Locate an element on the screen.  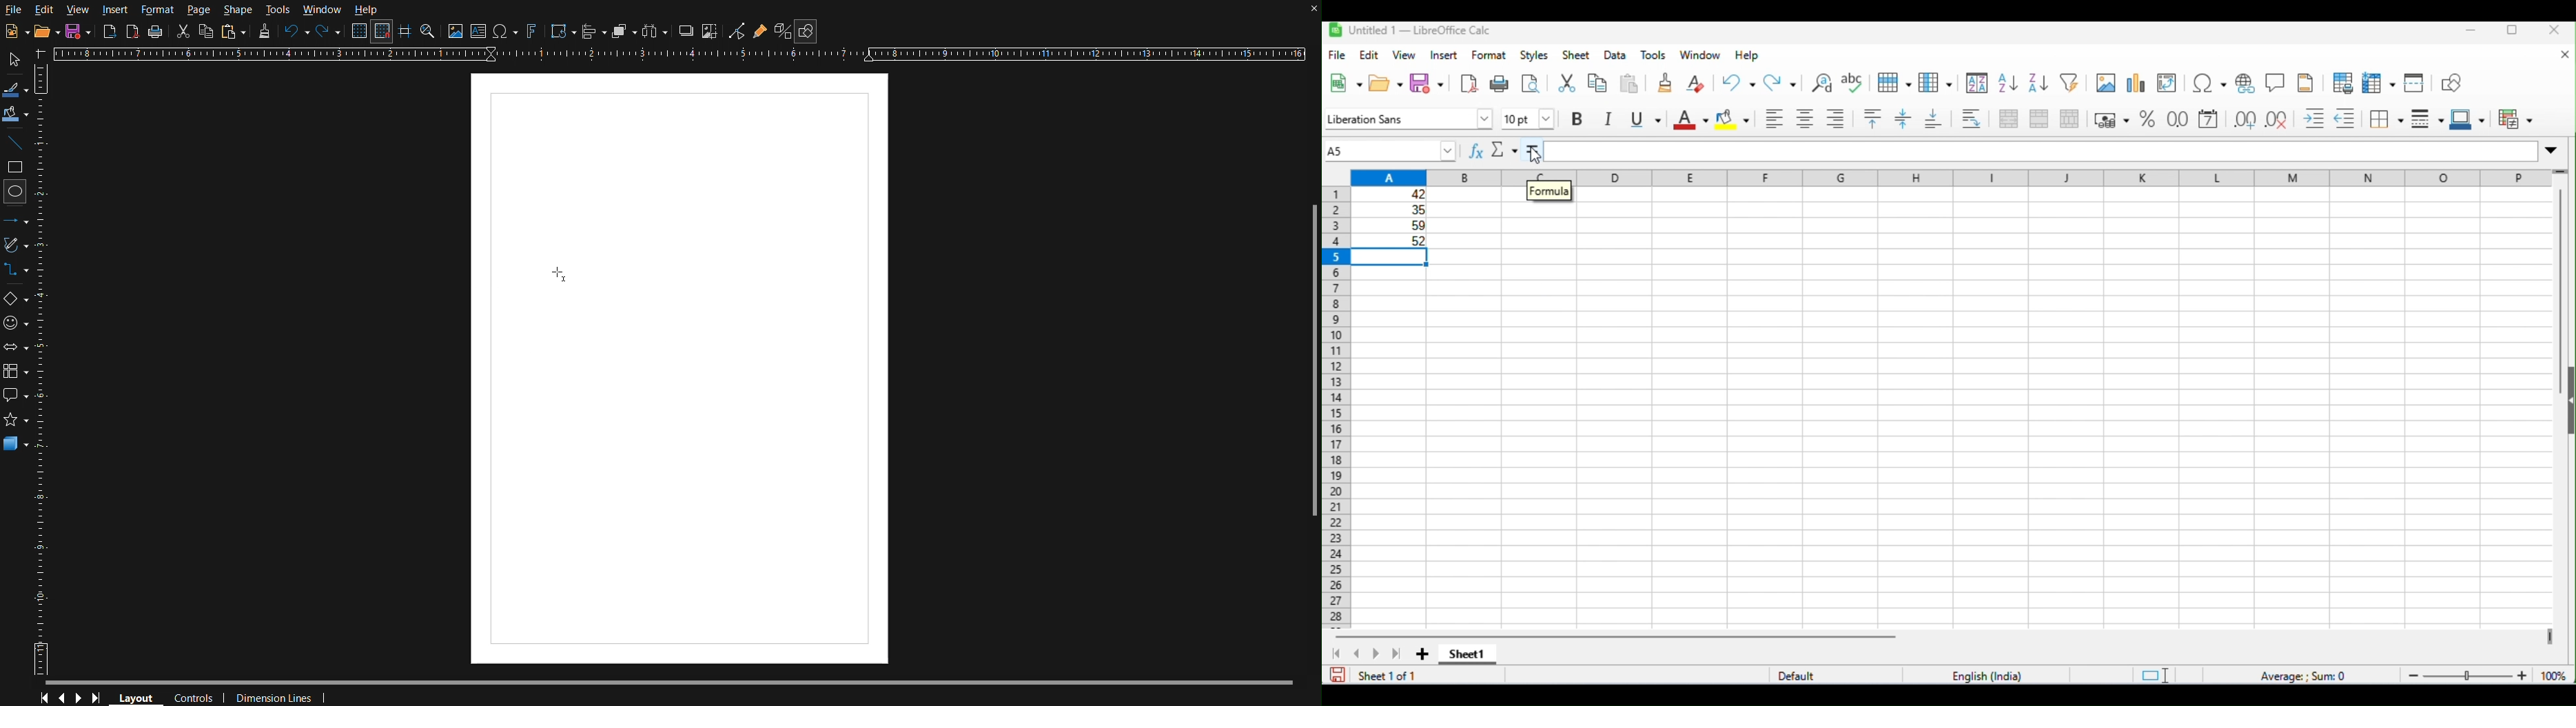
Open is located at coordinates (43, 31).